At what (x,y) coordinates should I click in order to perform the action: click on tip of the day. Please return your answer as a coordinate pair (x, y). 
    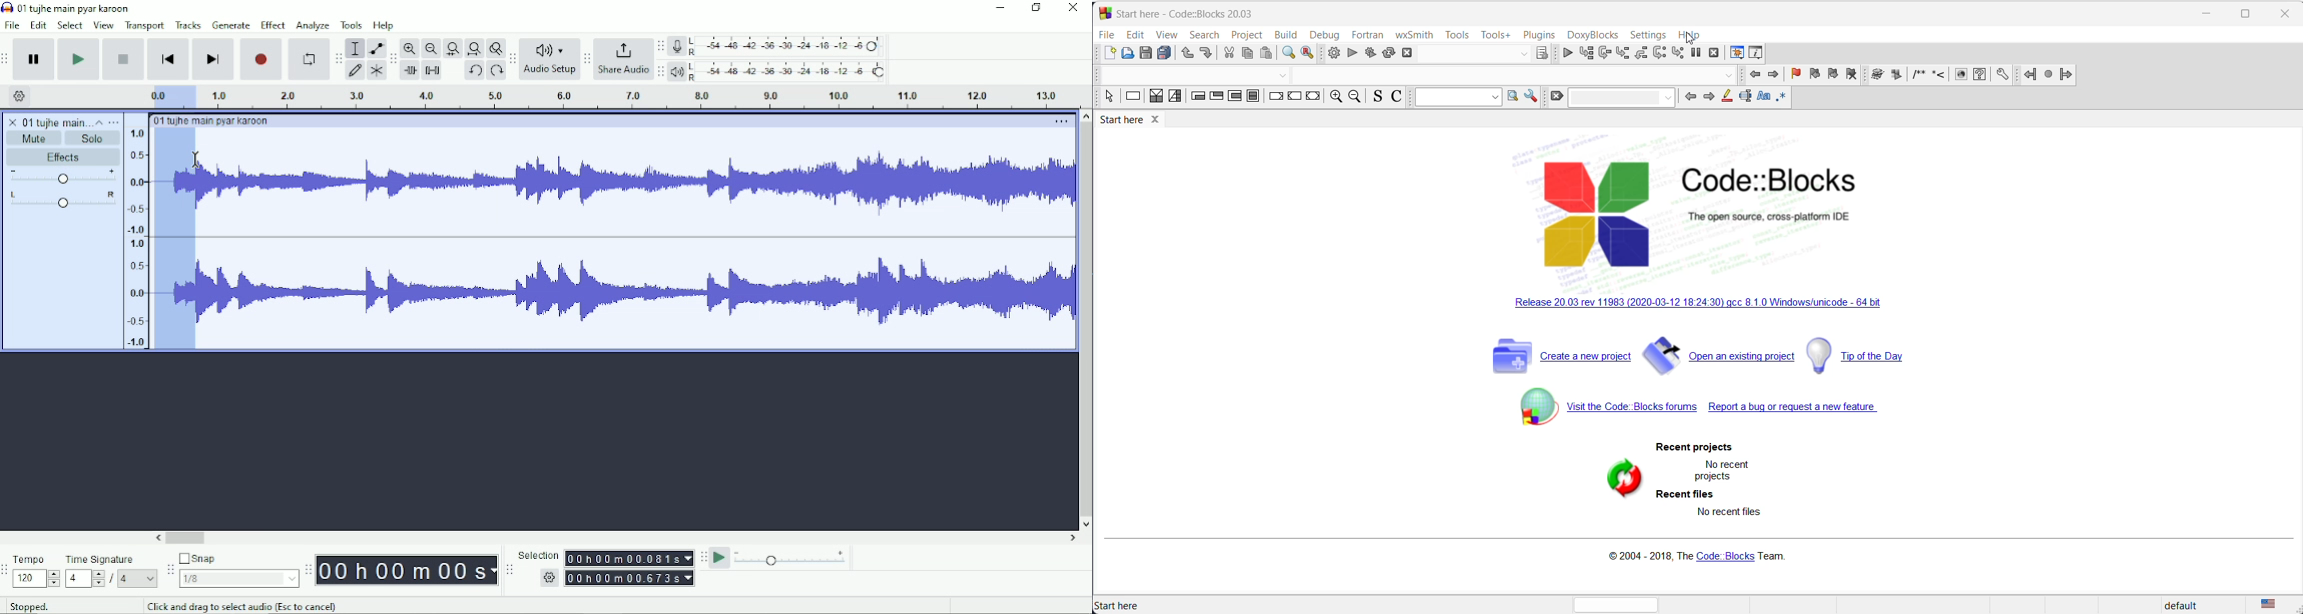
    Looking at the image, I should click on (1864, 356).